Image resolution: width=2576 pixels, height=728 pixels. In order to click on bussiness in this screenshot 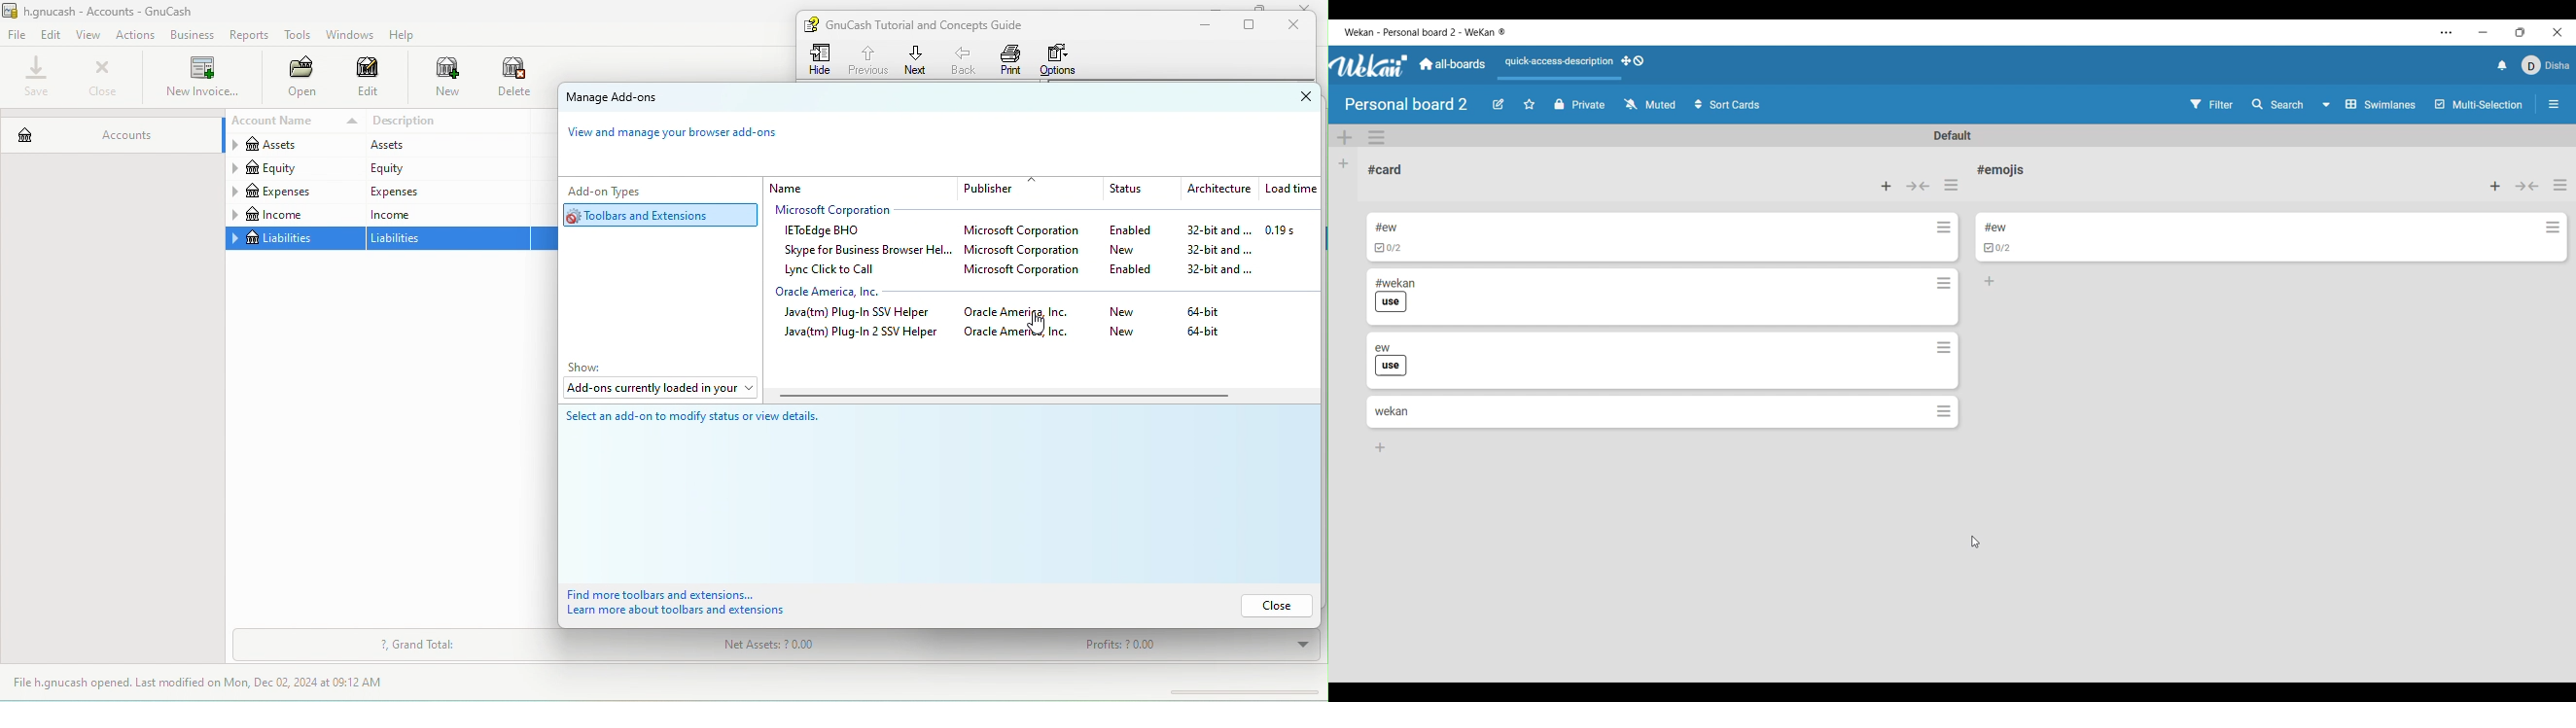, I will do `click(193, 35)`.